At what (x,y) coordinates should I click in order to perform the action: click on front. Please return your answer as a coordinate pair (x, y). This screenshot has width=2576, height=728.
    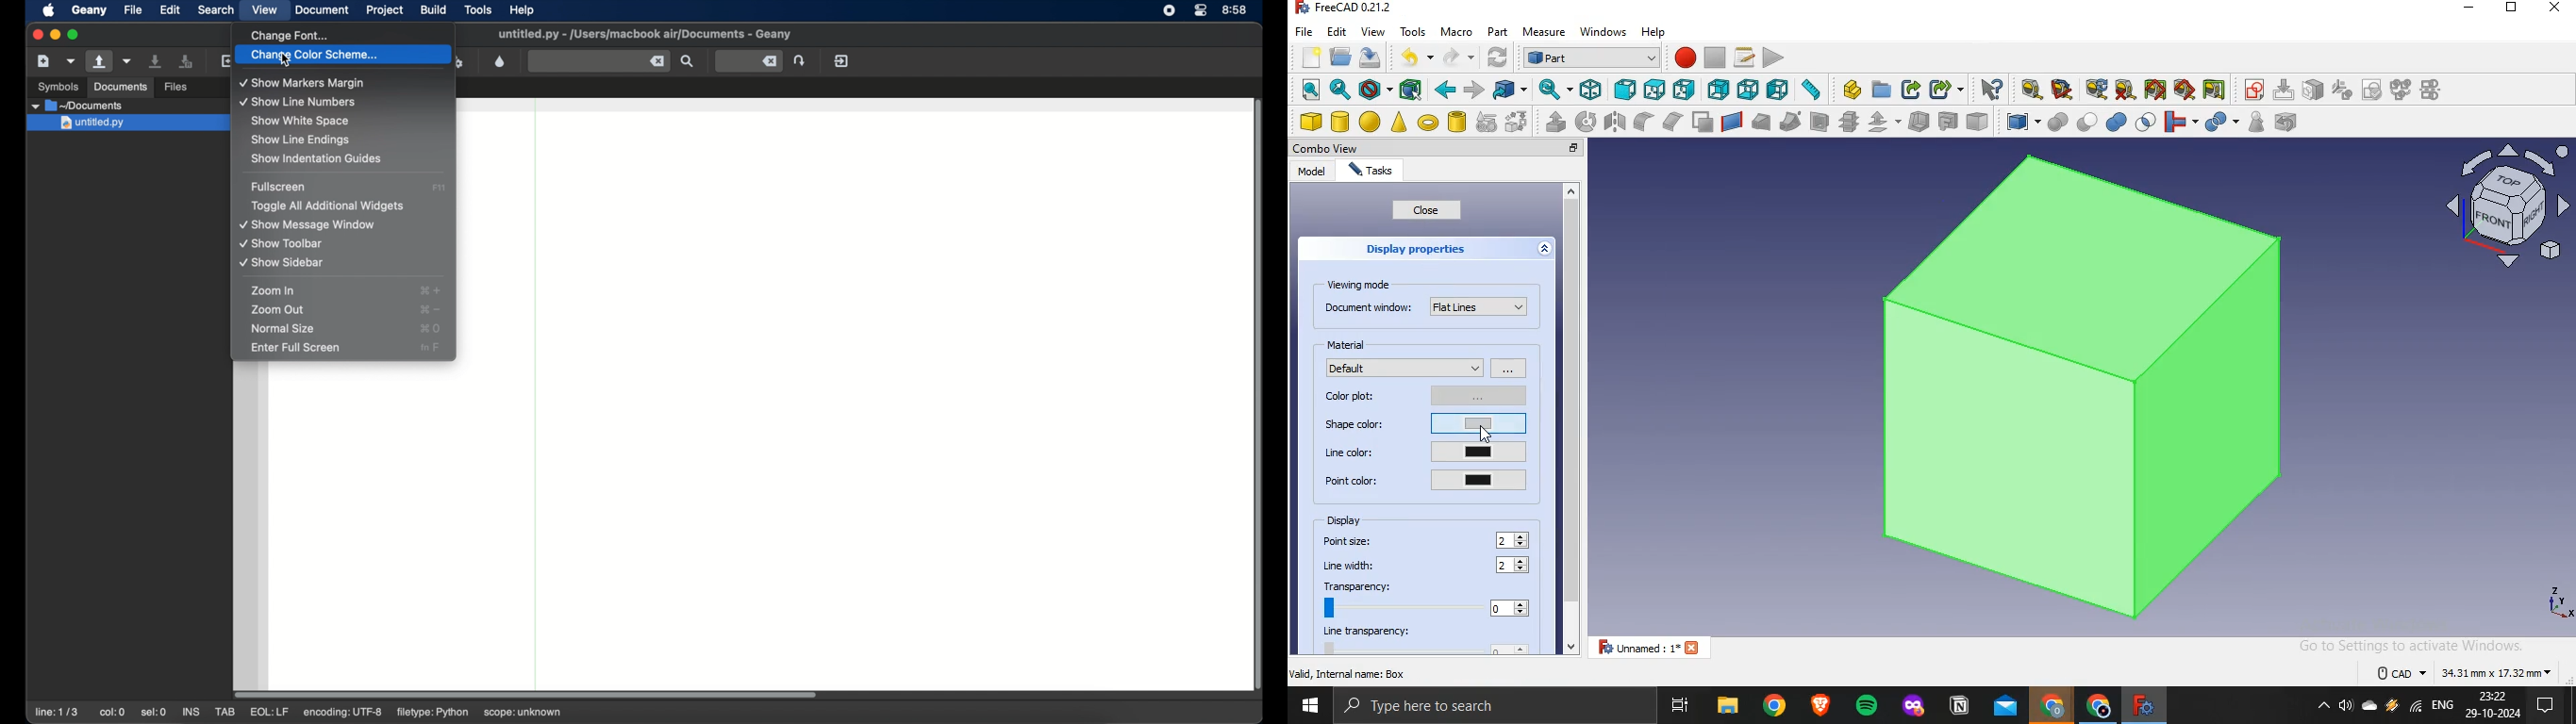
    Looking at the image, I should click on (1624, 90).